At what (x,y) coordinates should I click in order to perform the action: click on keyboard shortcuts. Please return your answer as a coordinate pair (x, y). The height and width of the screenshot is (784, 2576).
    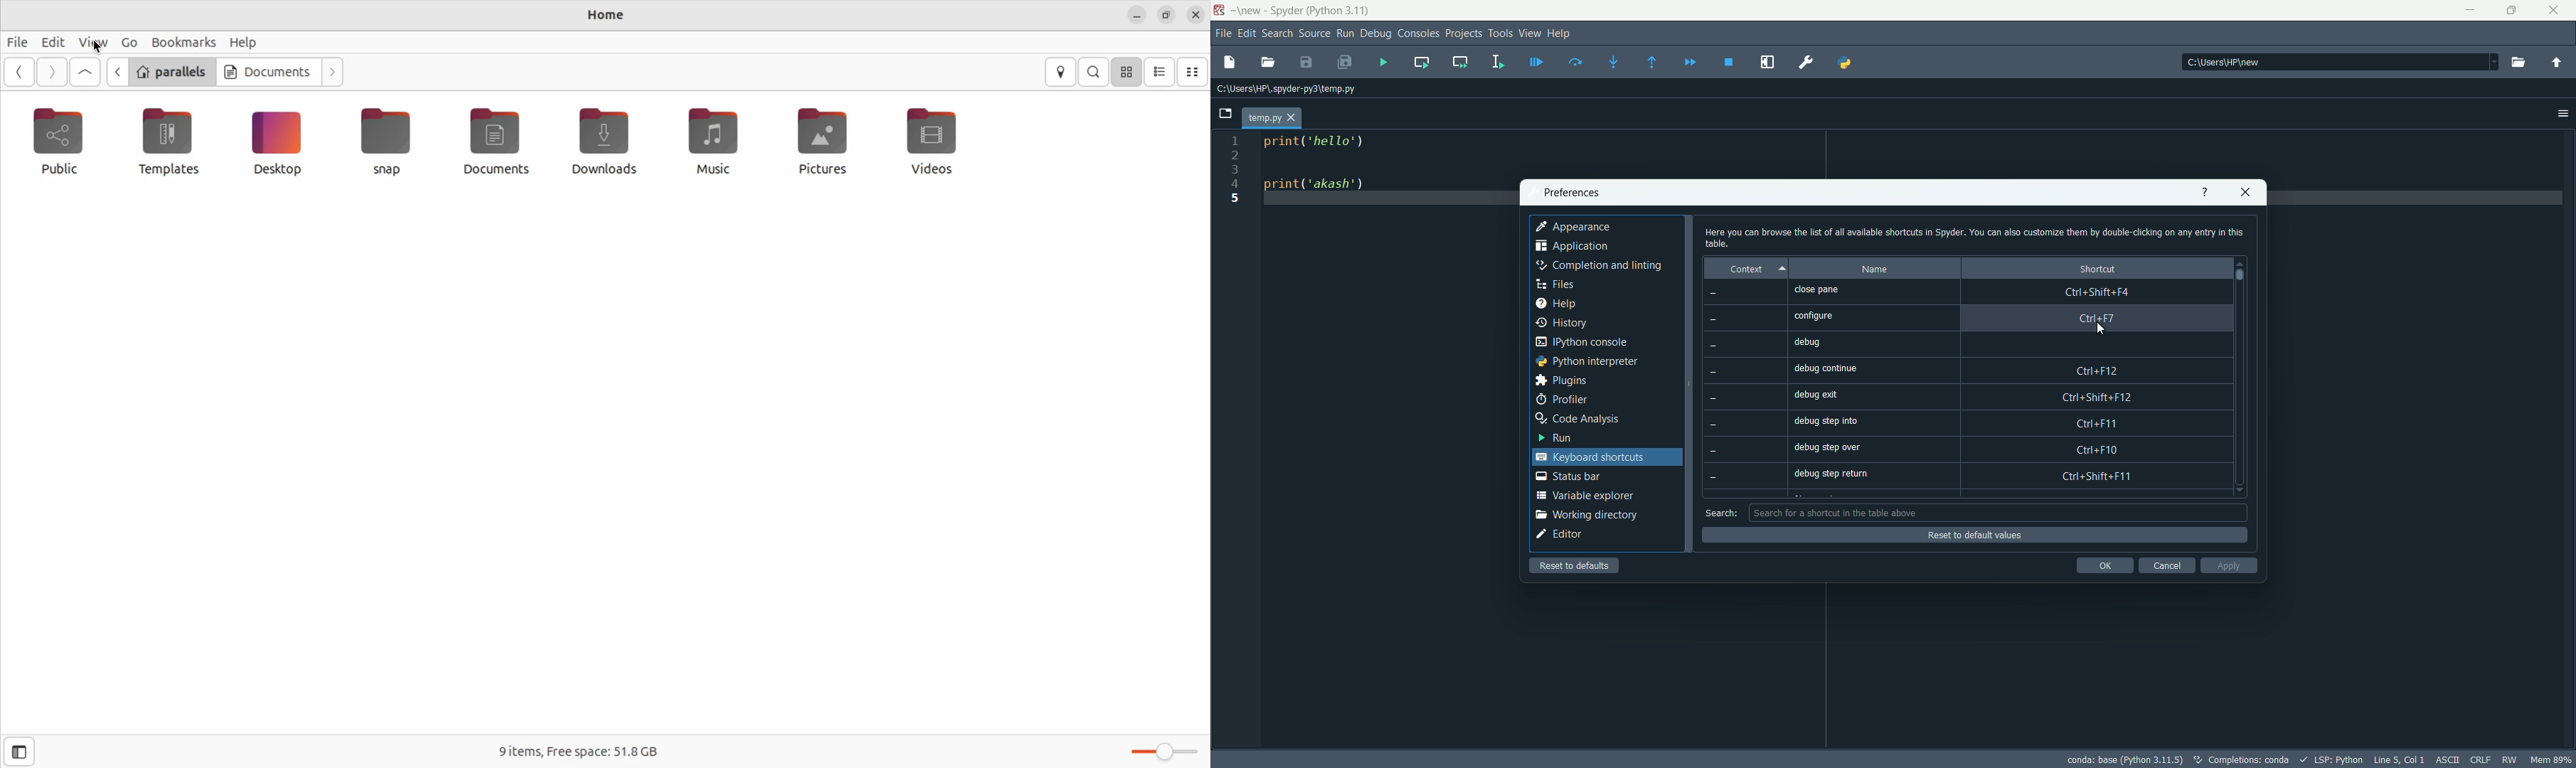
    Looking at the image, I should click on (1592, 457).